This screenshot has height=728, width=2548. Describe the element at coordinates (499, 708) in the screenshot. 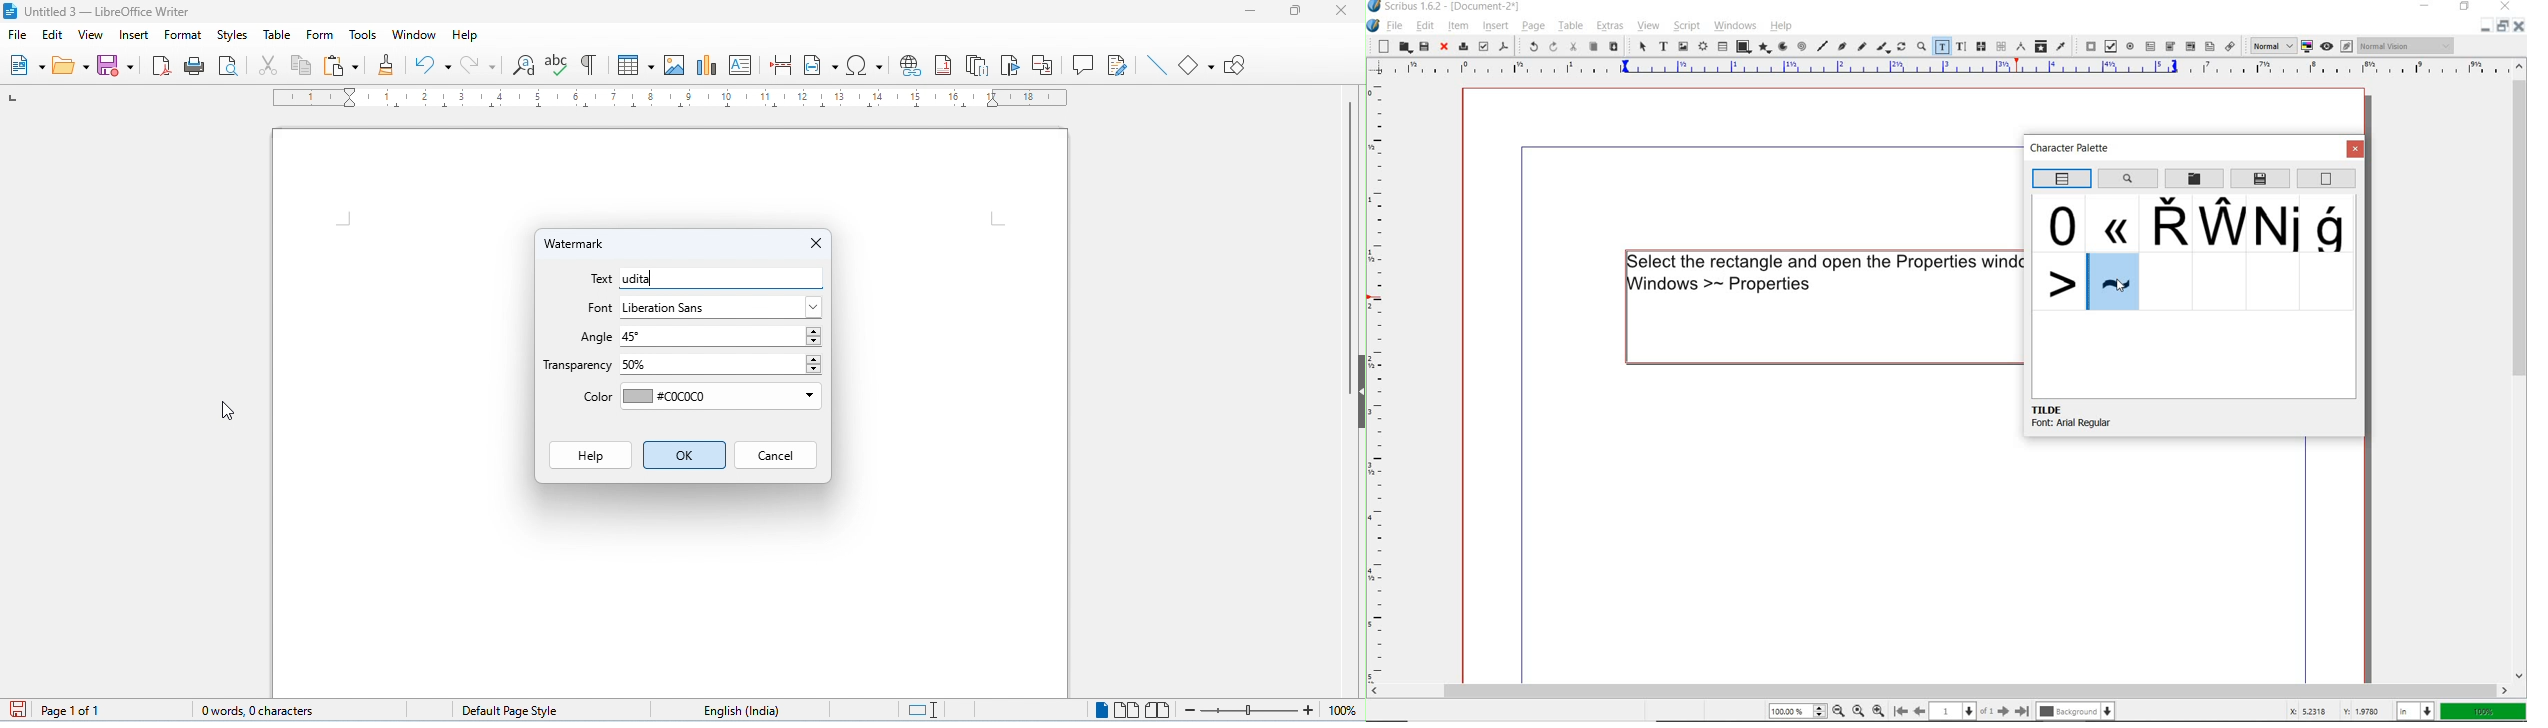

I see `default page style` at that location.